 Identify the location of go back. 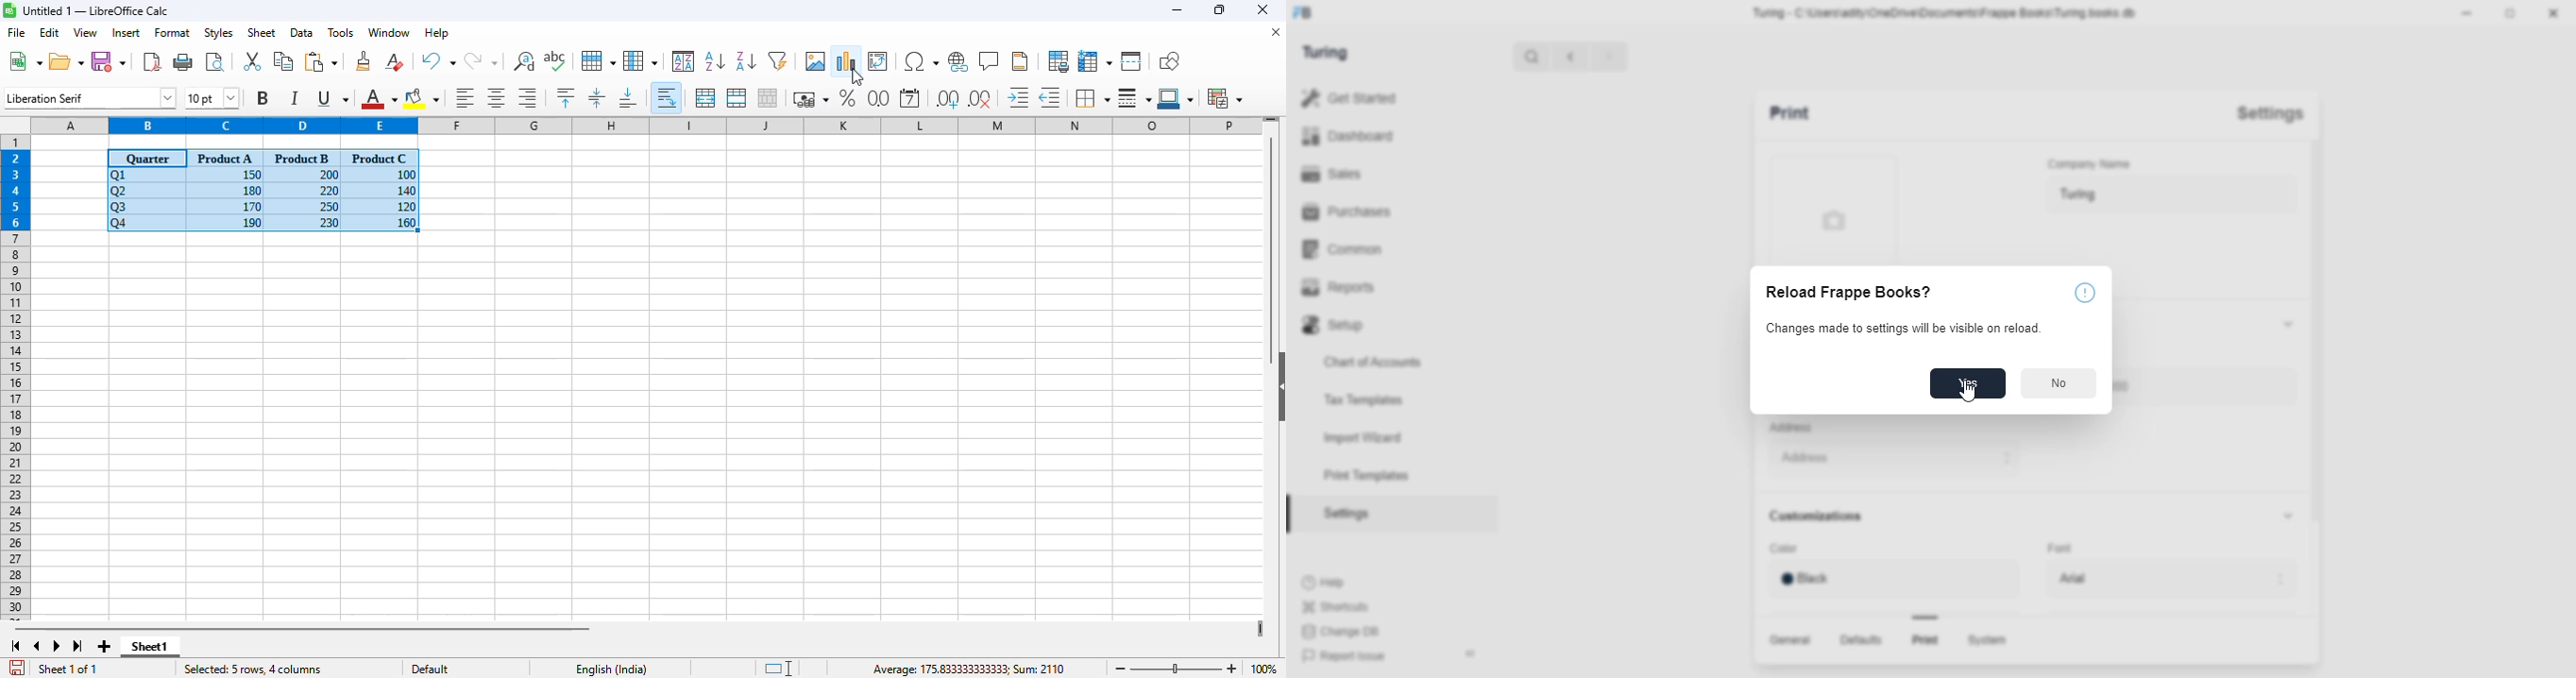
(1570, 55).